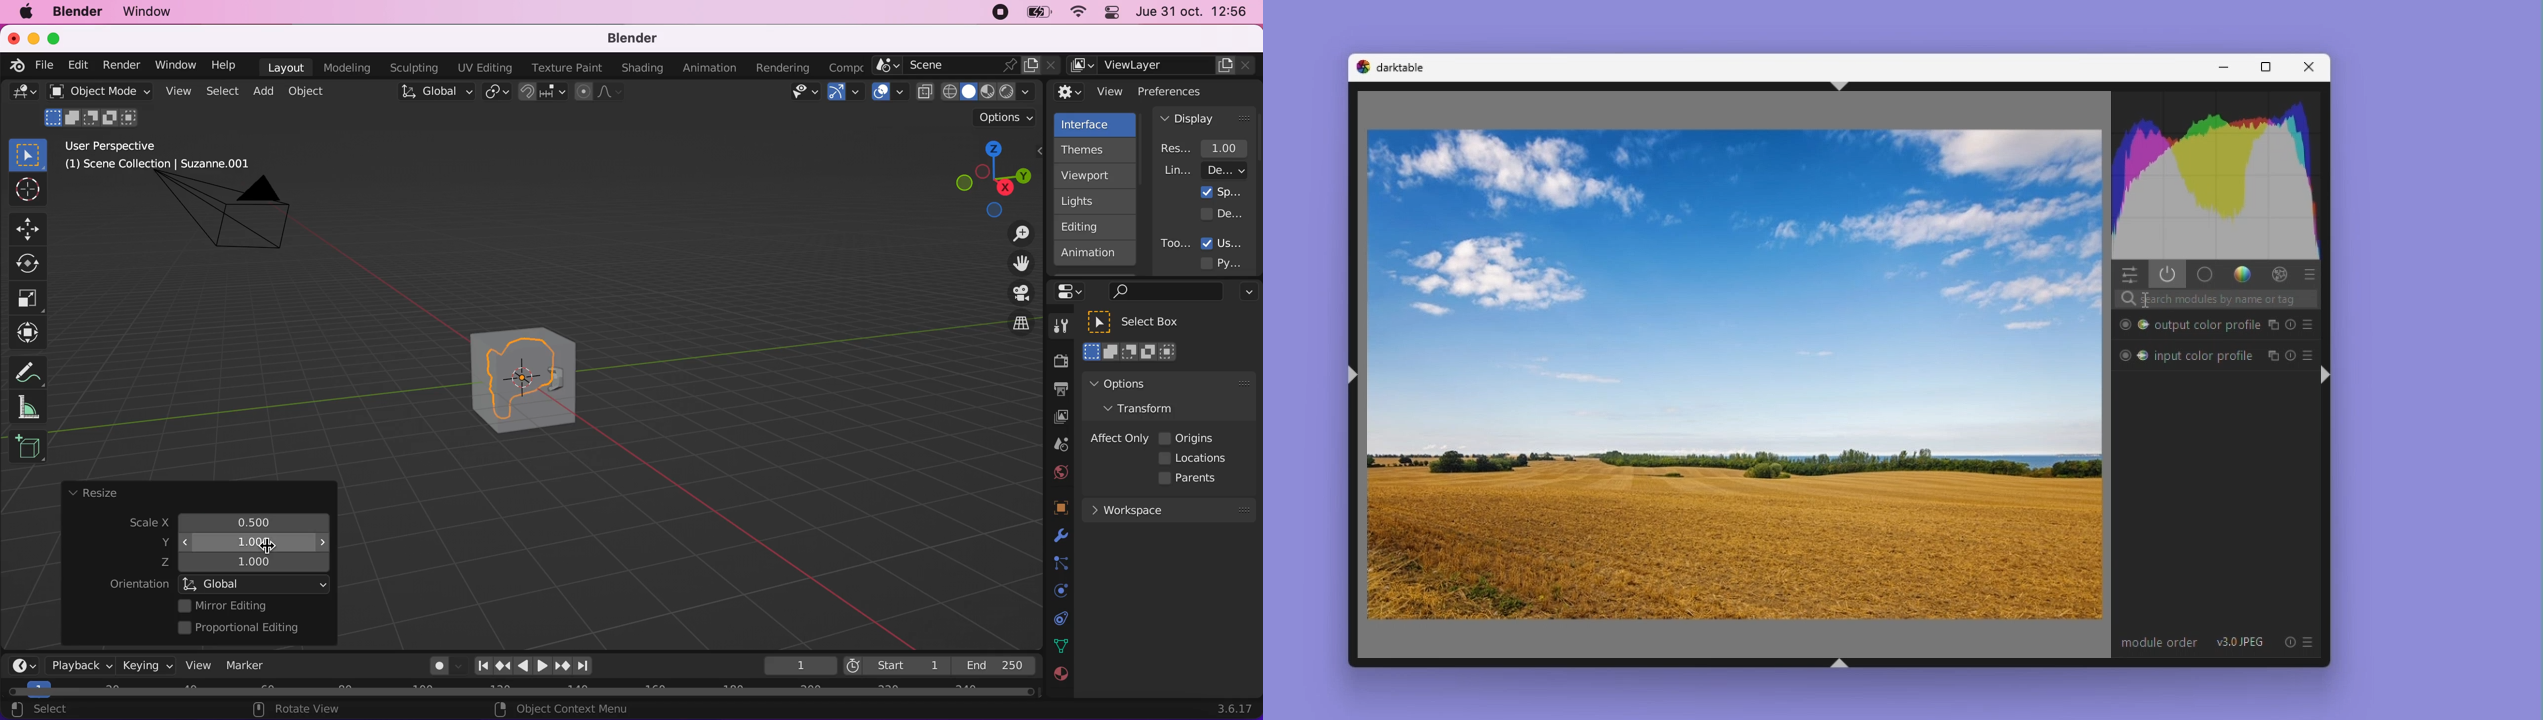 The width and height of the screenshot is (2548, 728). Describe the element at coordinates (2307, 354) in the screenshot. I see `preset` at that location.